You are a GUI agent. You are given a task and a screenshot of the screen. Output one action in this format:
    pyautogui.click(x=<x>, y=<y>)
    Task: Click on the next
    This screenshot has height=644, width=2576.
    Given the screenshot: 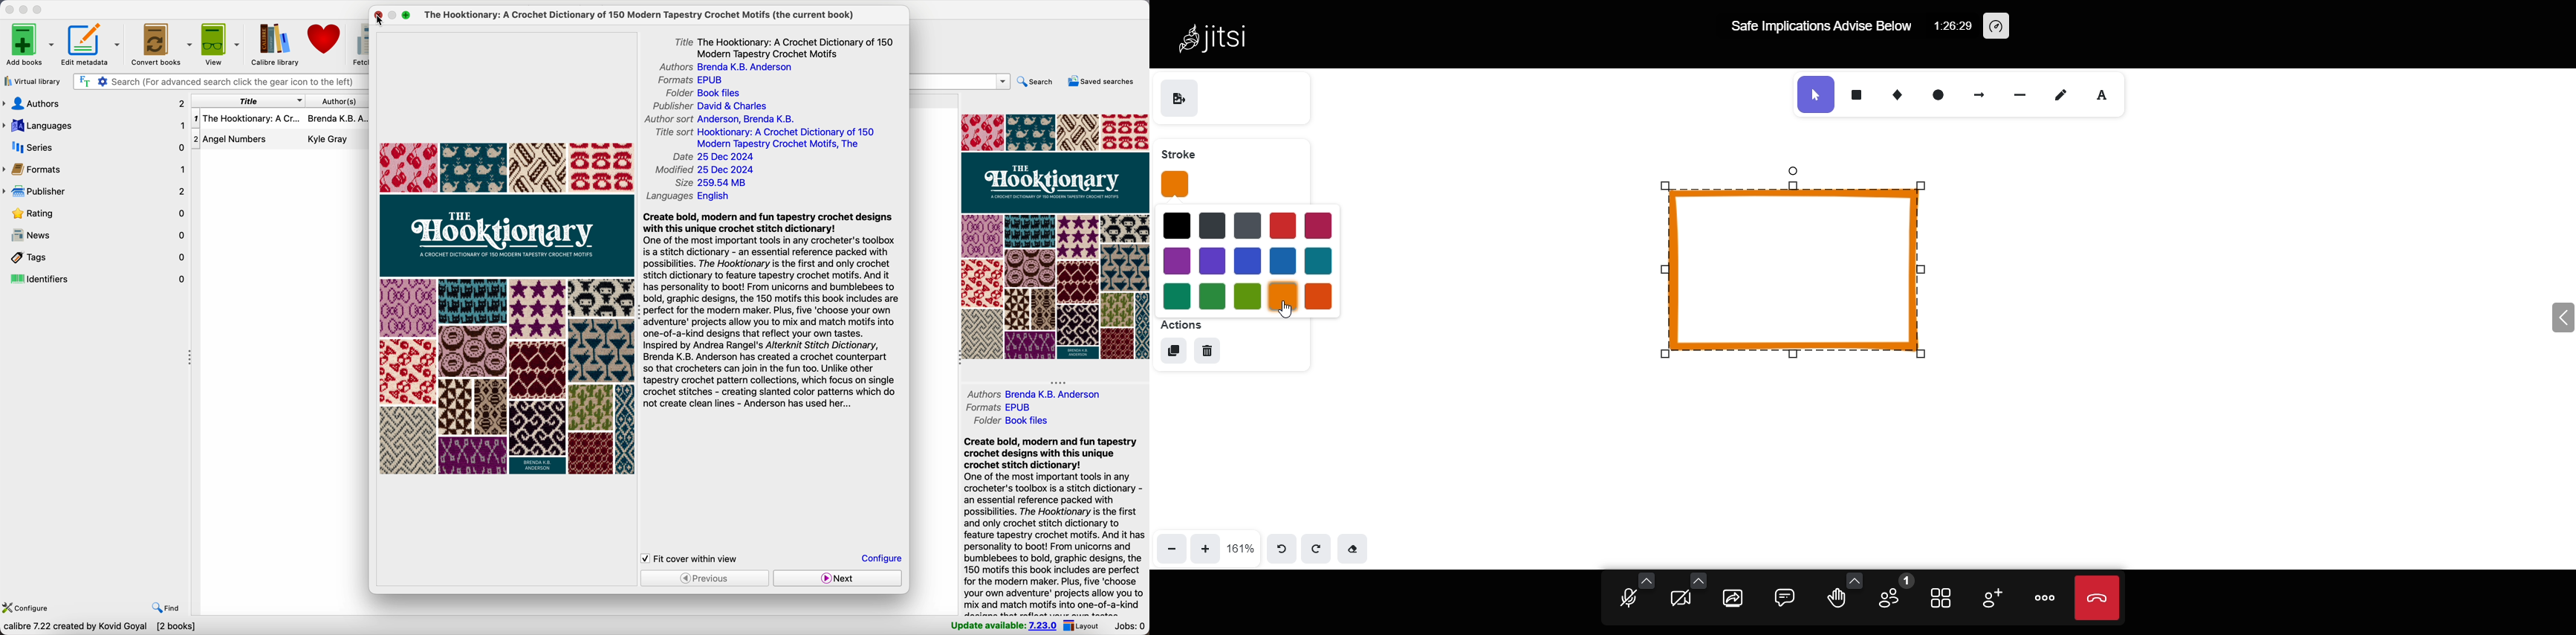 What is the action you would take?
    pyautogui.click(x=837, y=578)
    